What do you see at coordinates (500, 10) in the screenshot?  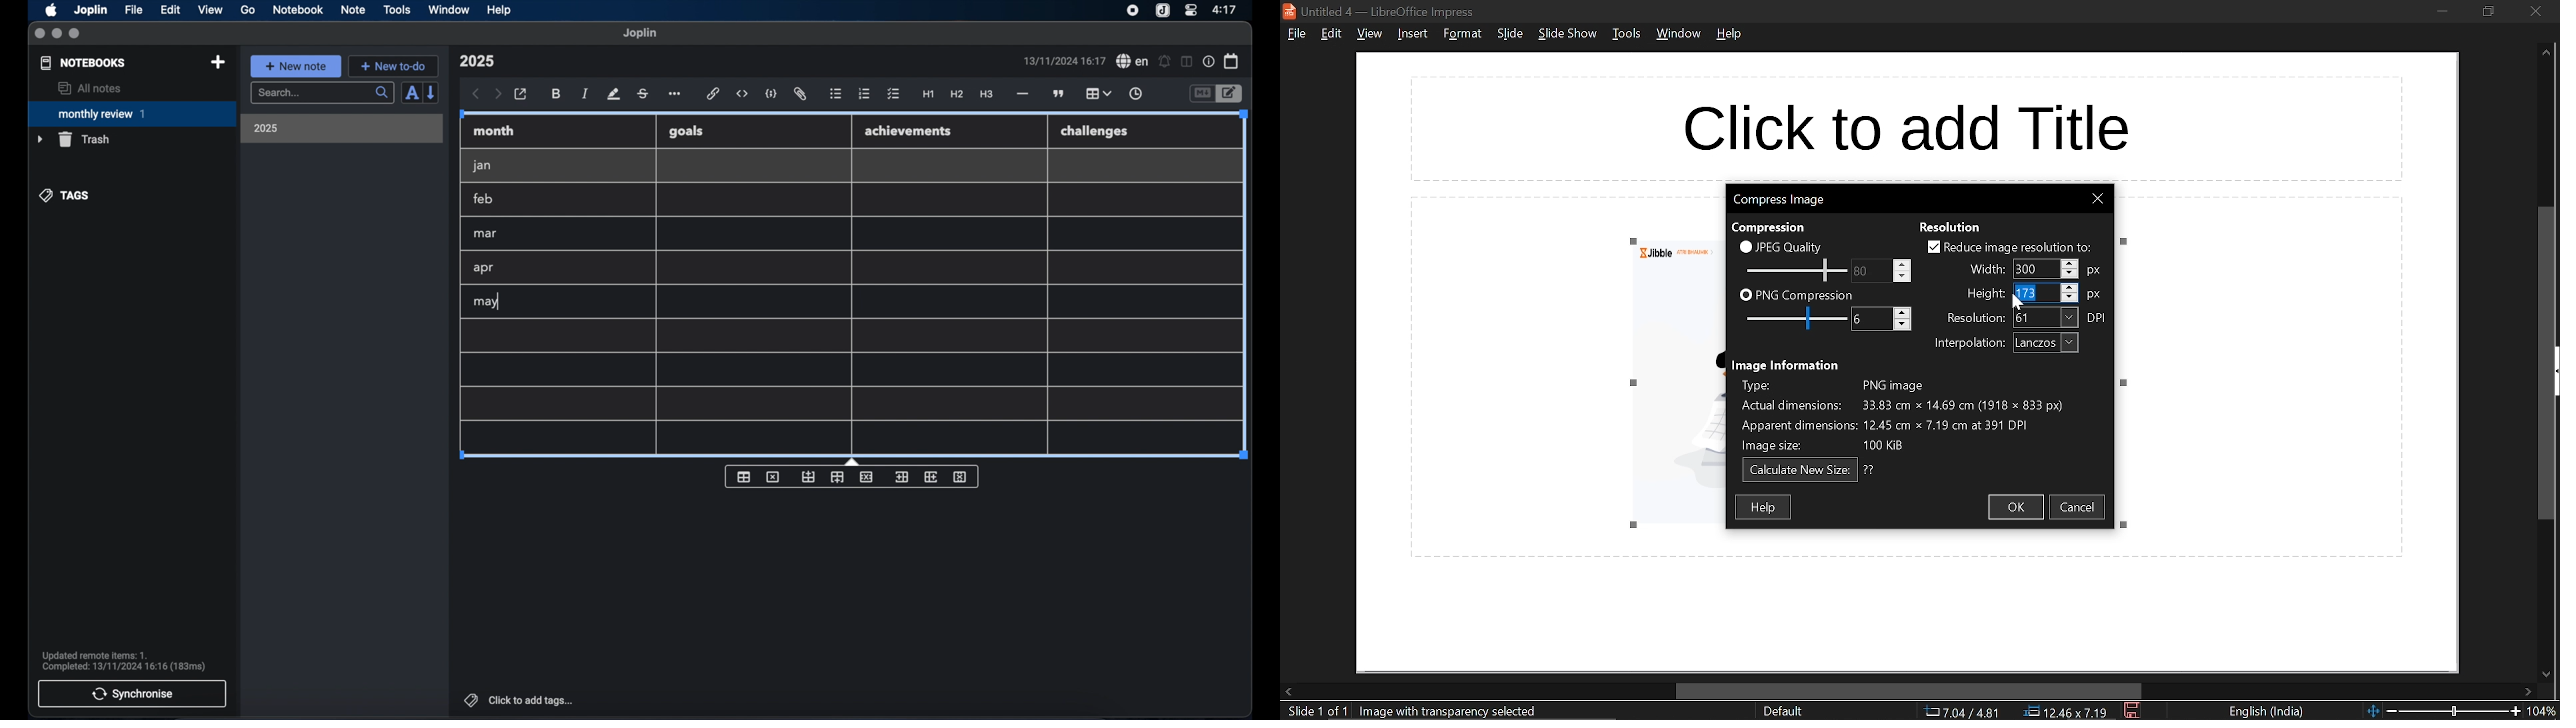 I see `help` at bounding box center [500, 10].